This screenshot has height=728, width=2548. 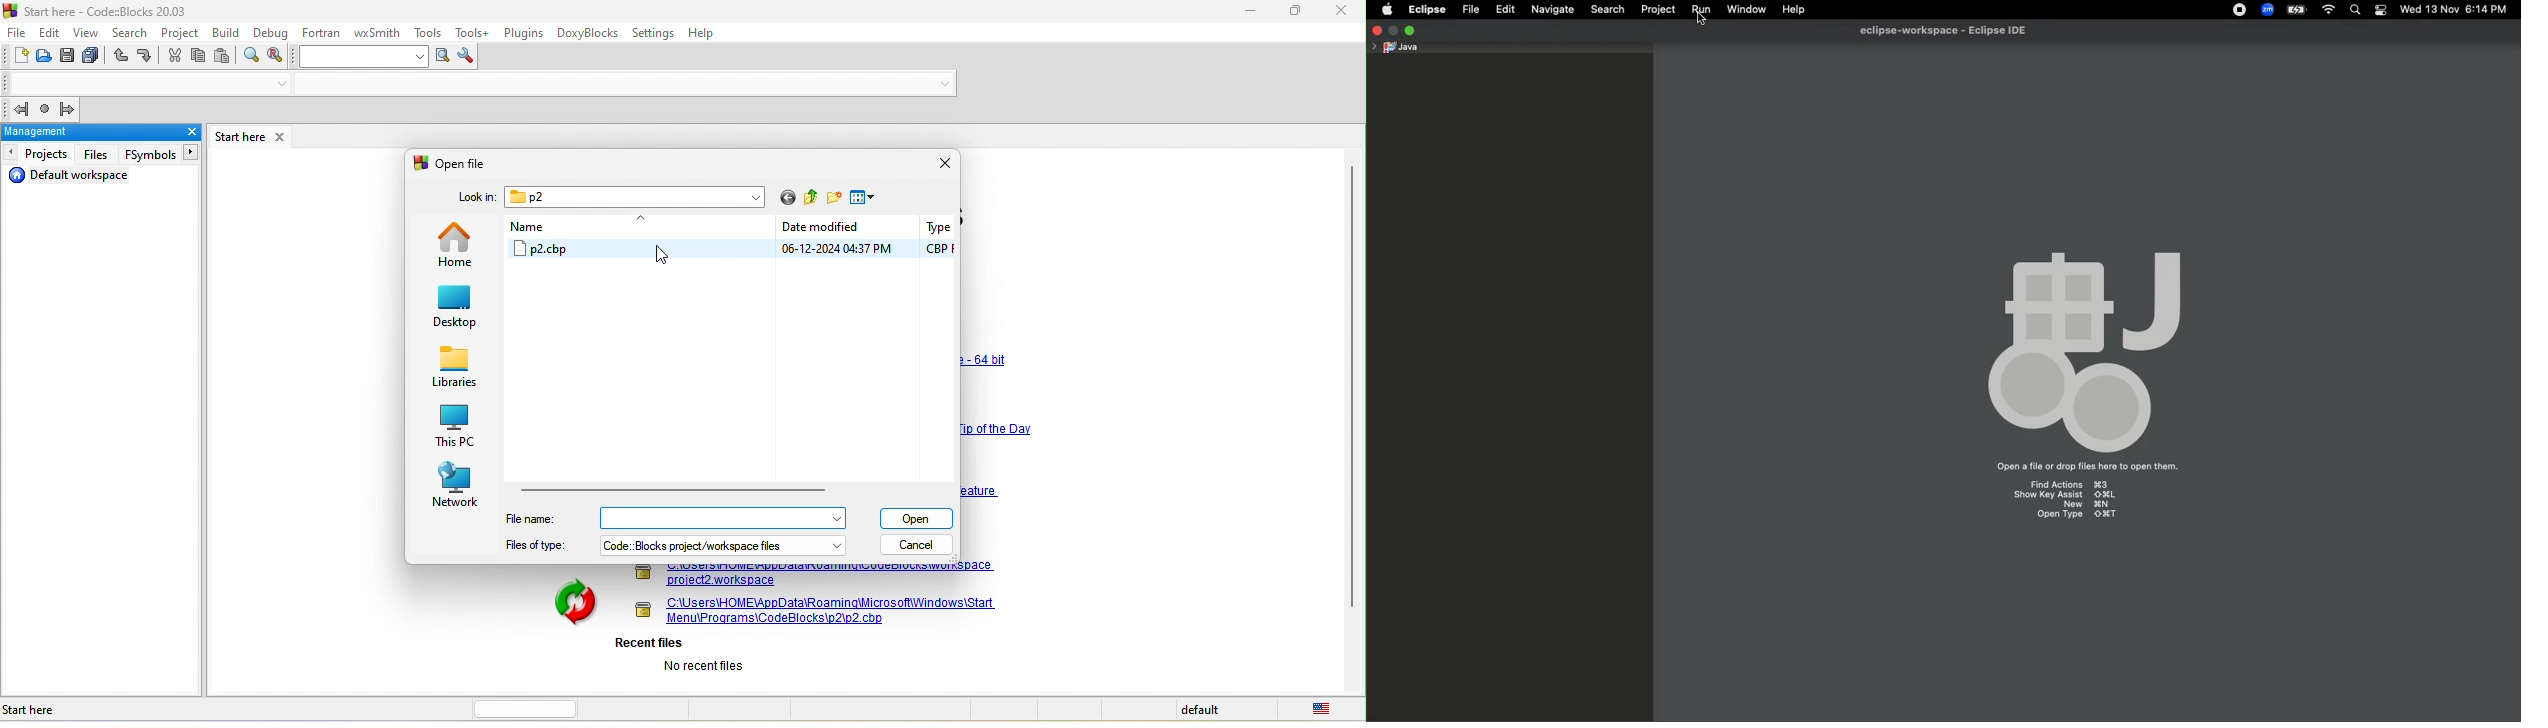 What do you see at coordinates (1656, 12) in the screenshot?
I see `Project` at bounding box center [1656, 12].